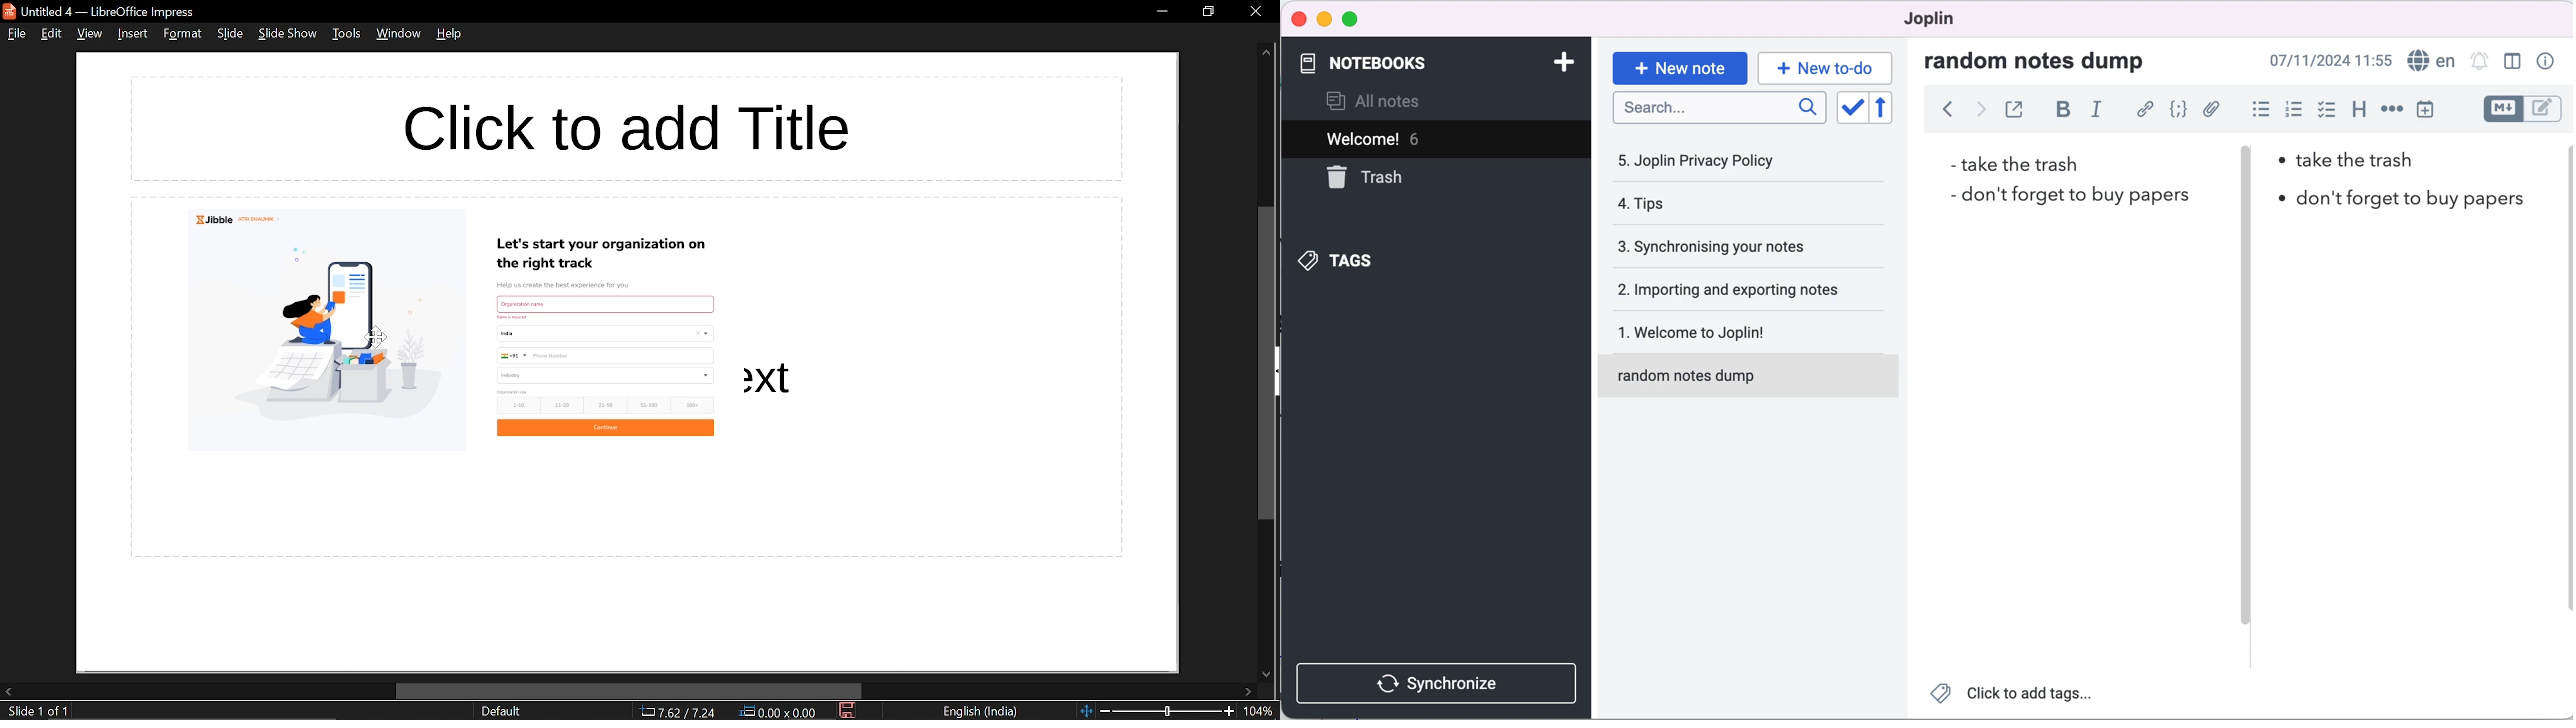 The image size is (2576, 728). Describe the element at coordinates (1711, 160) in the screenshot. I see `joplin privacy policy` at that location.